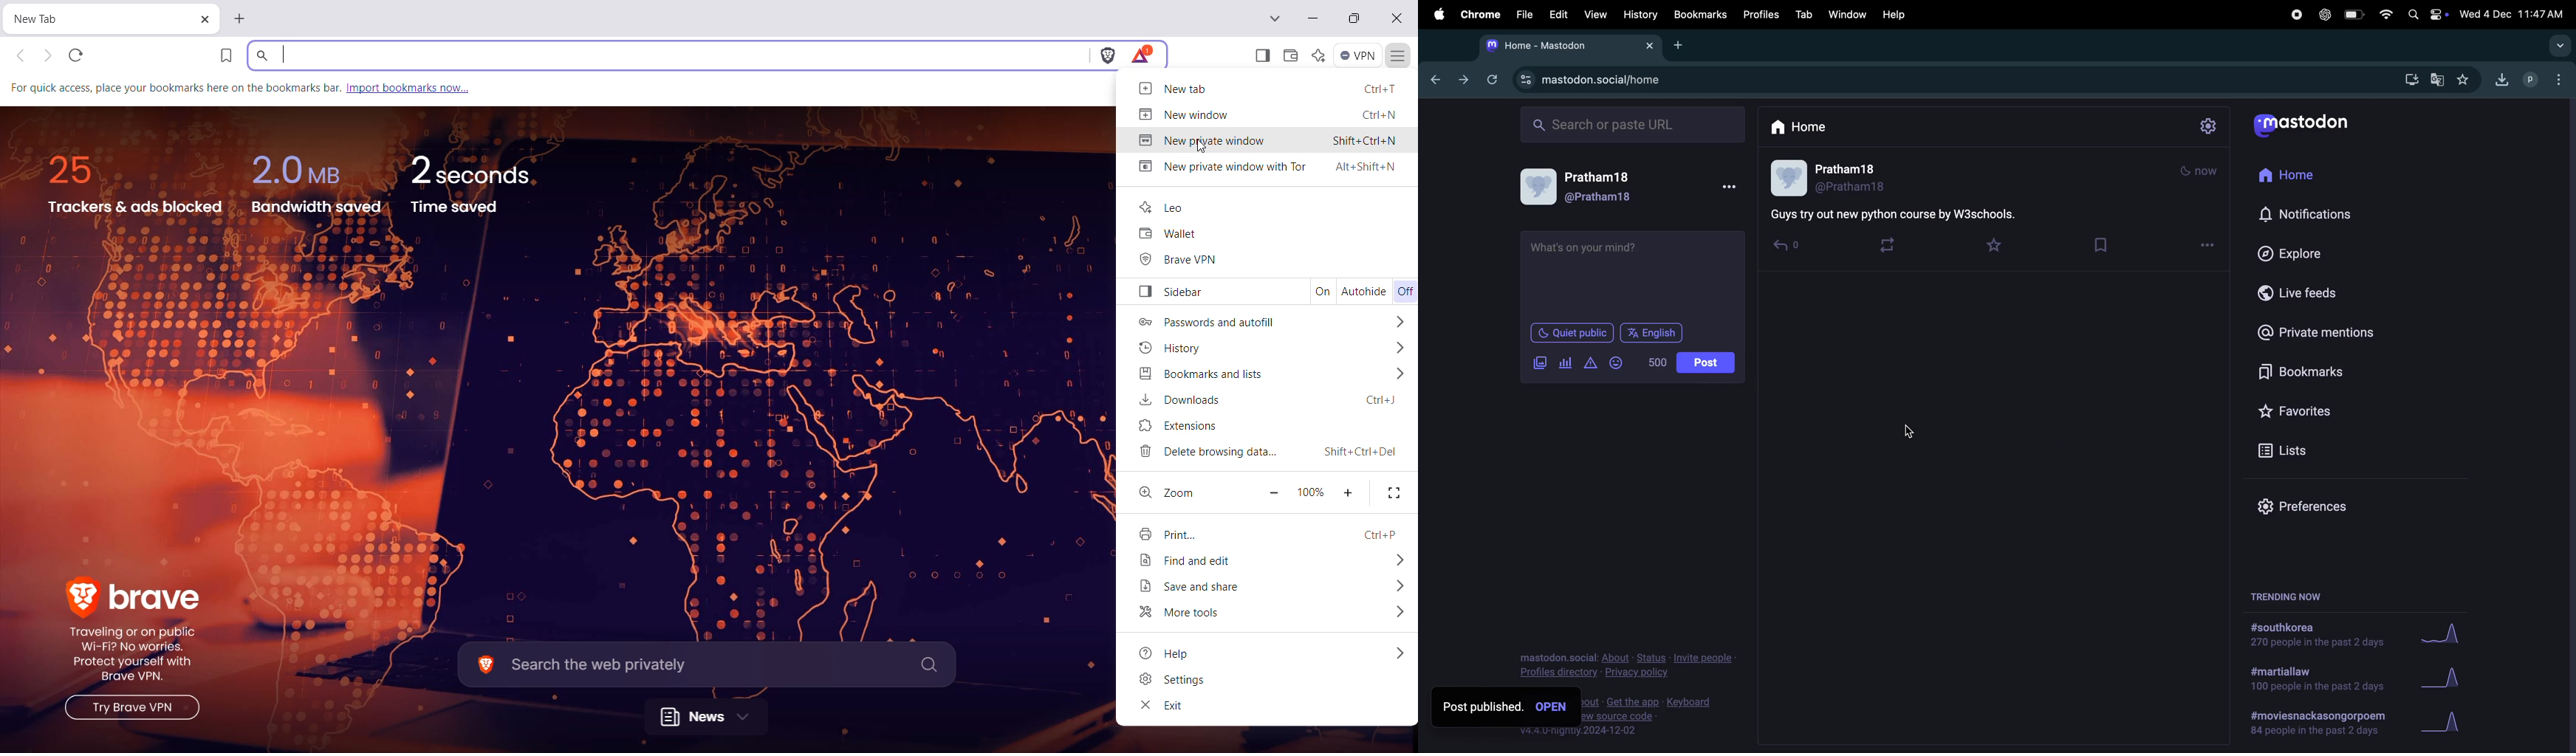 The width and height of the screenshot is (2576, 756). I want to click on Downloads, so click(1274, 400).